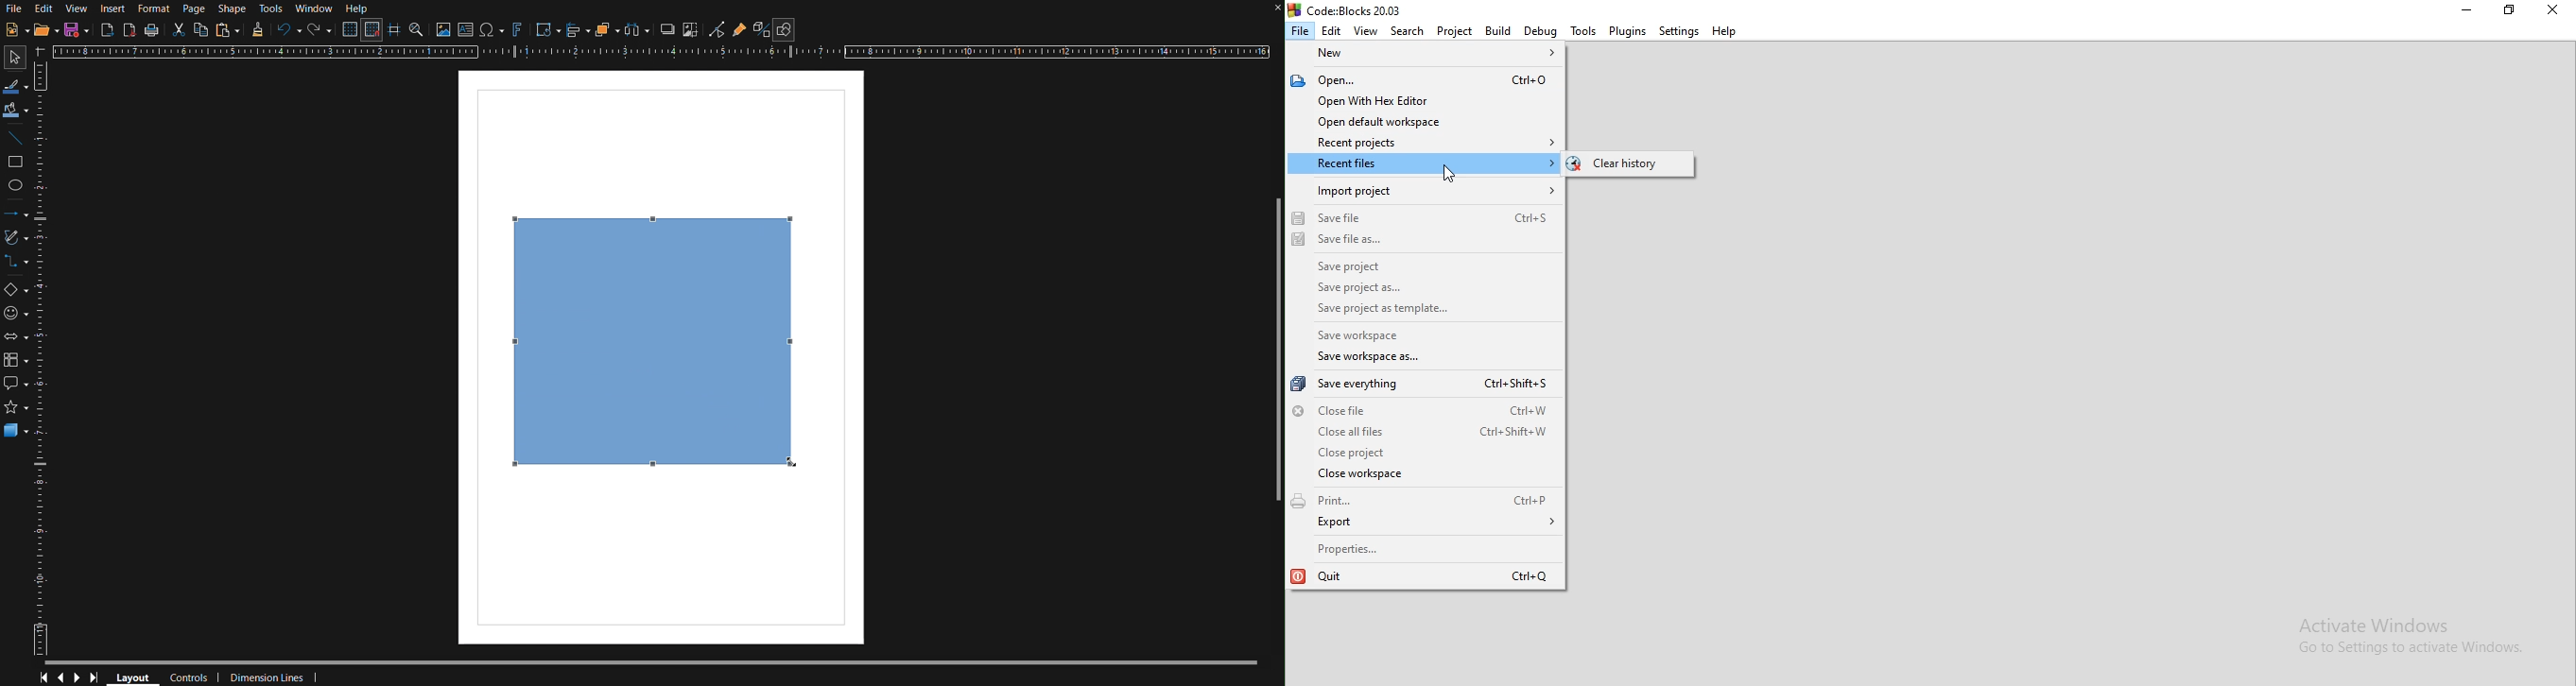 This screenshot has height=700, width=2576. Describe the element at coordinates (1421, 122) in the screenshot. I see `Open default workspace` at that location.